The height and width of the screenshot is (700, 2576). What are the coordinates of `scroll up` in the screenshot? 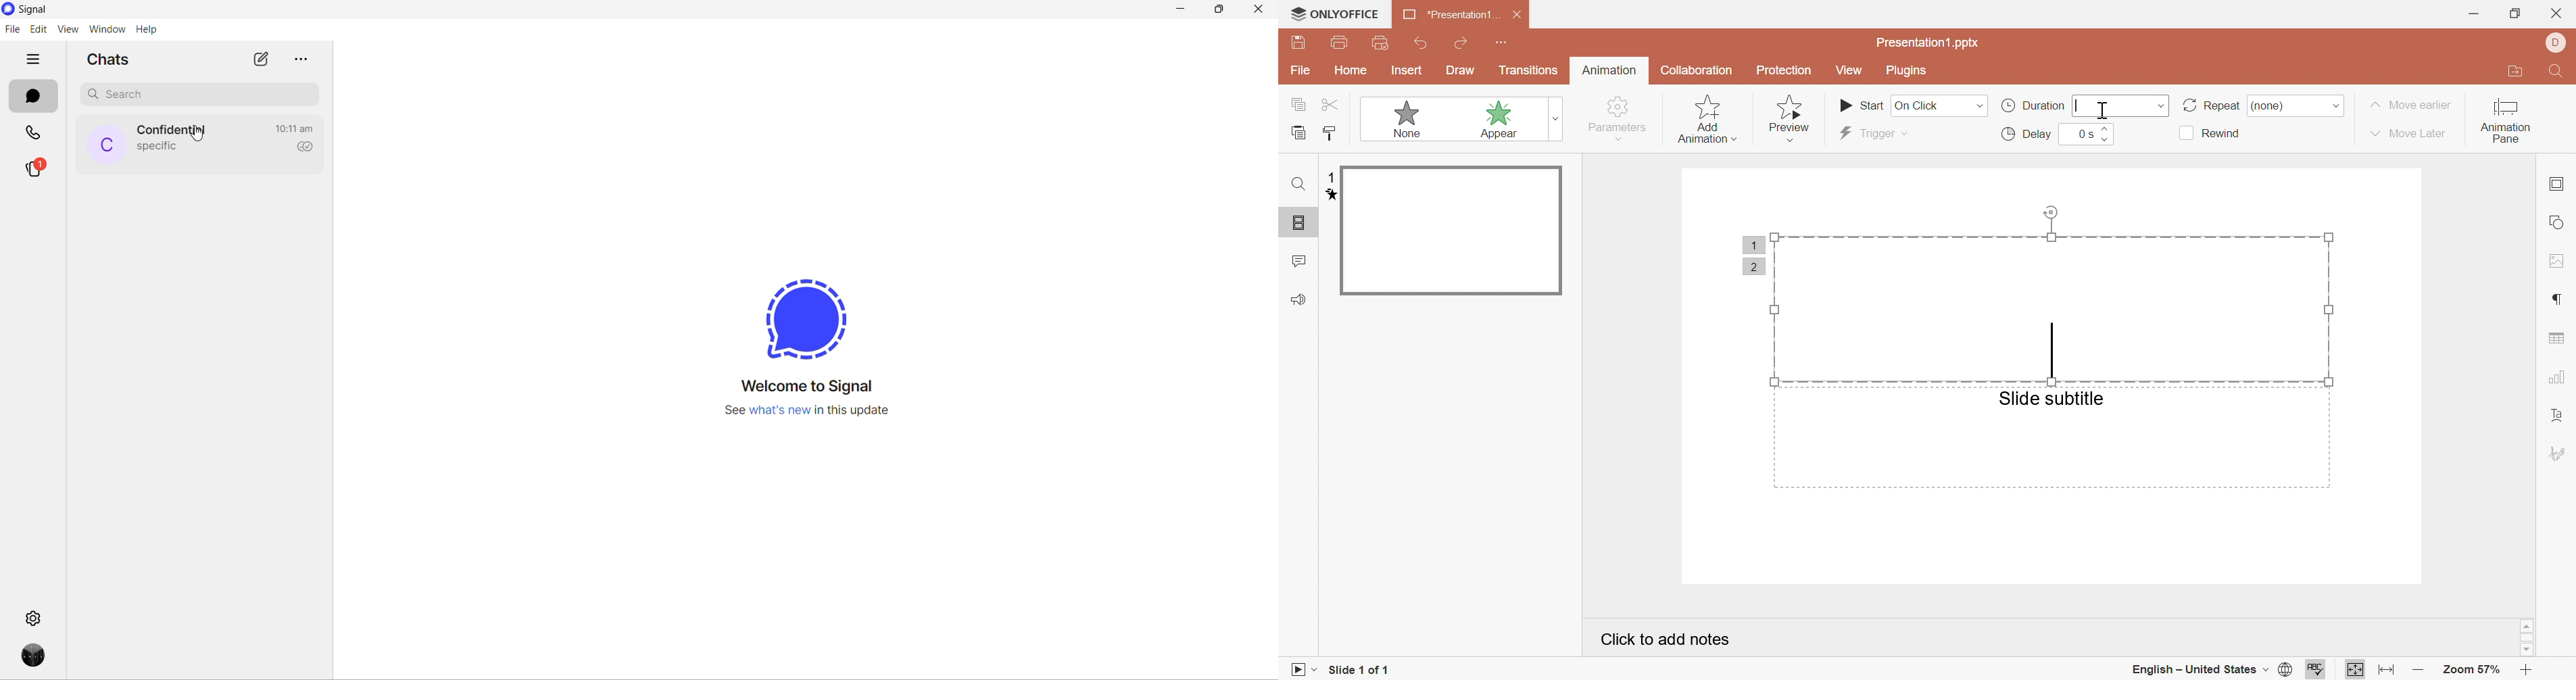 It's located at (2527, 626).